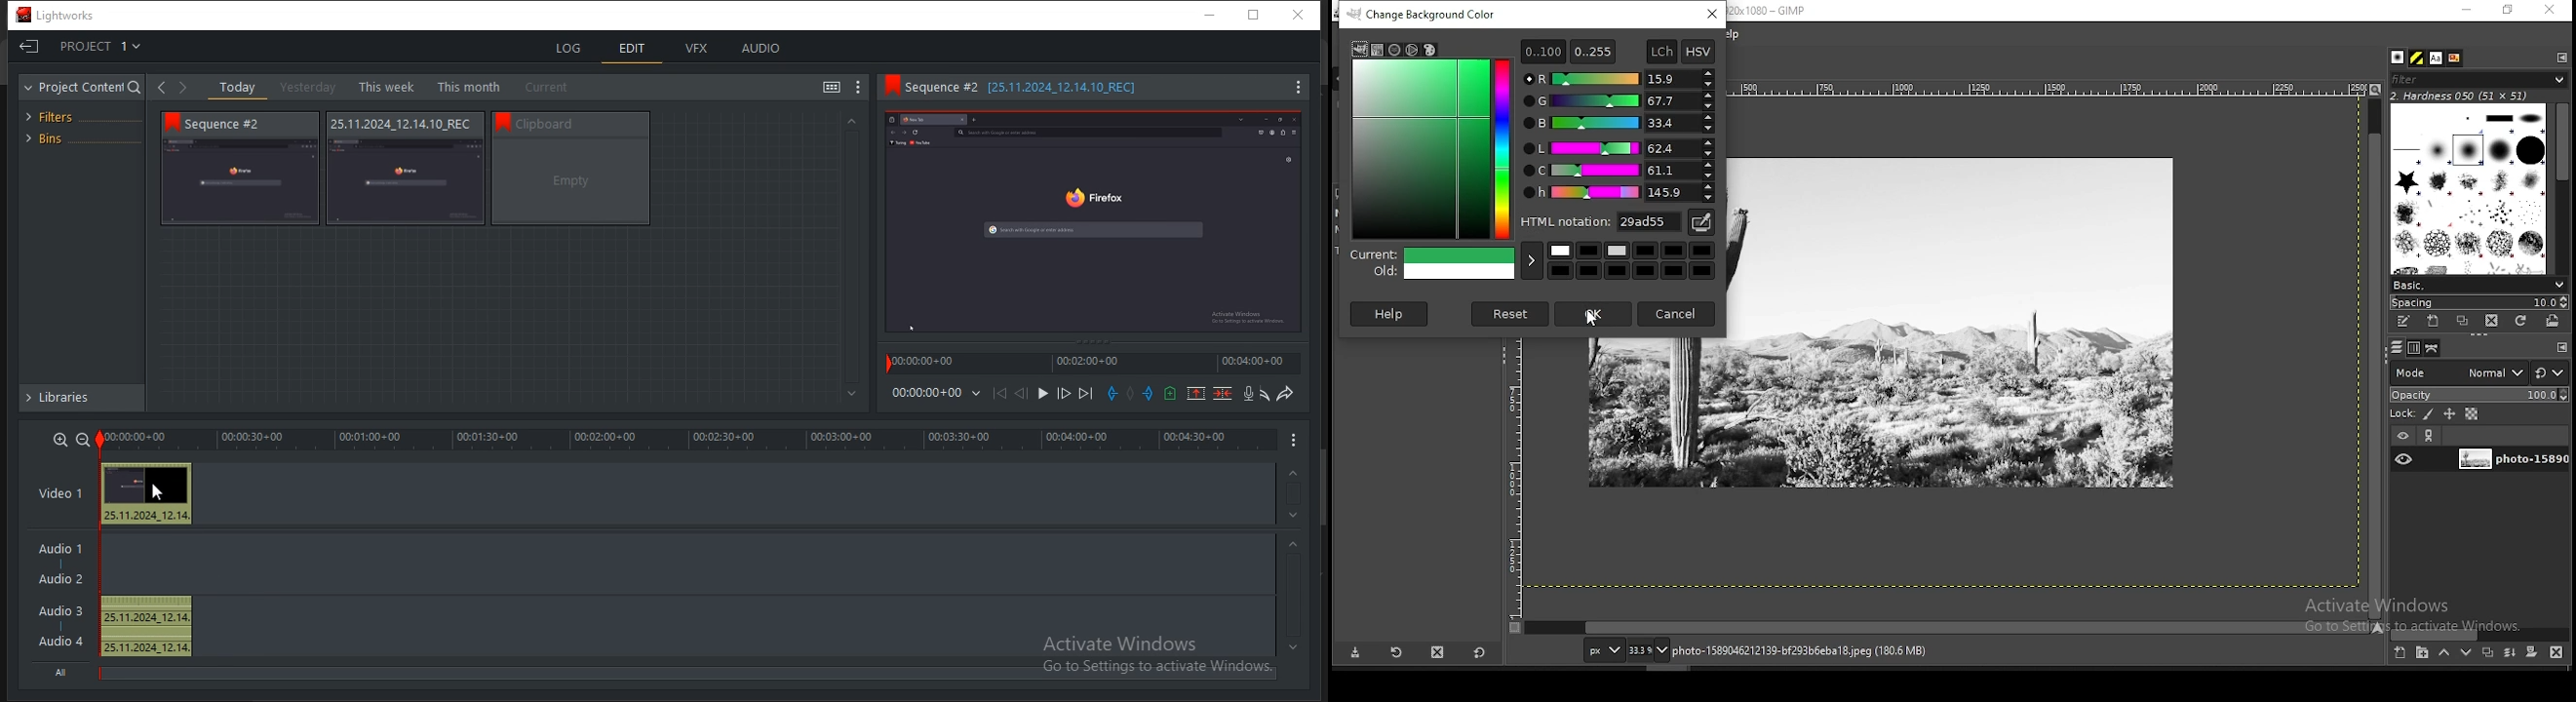 This screenshot has height=728, width=2576. I want to click on Sequence information, so click(400, 124).